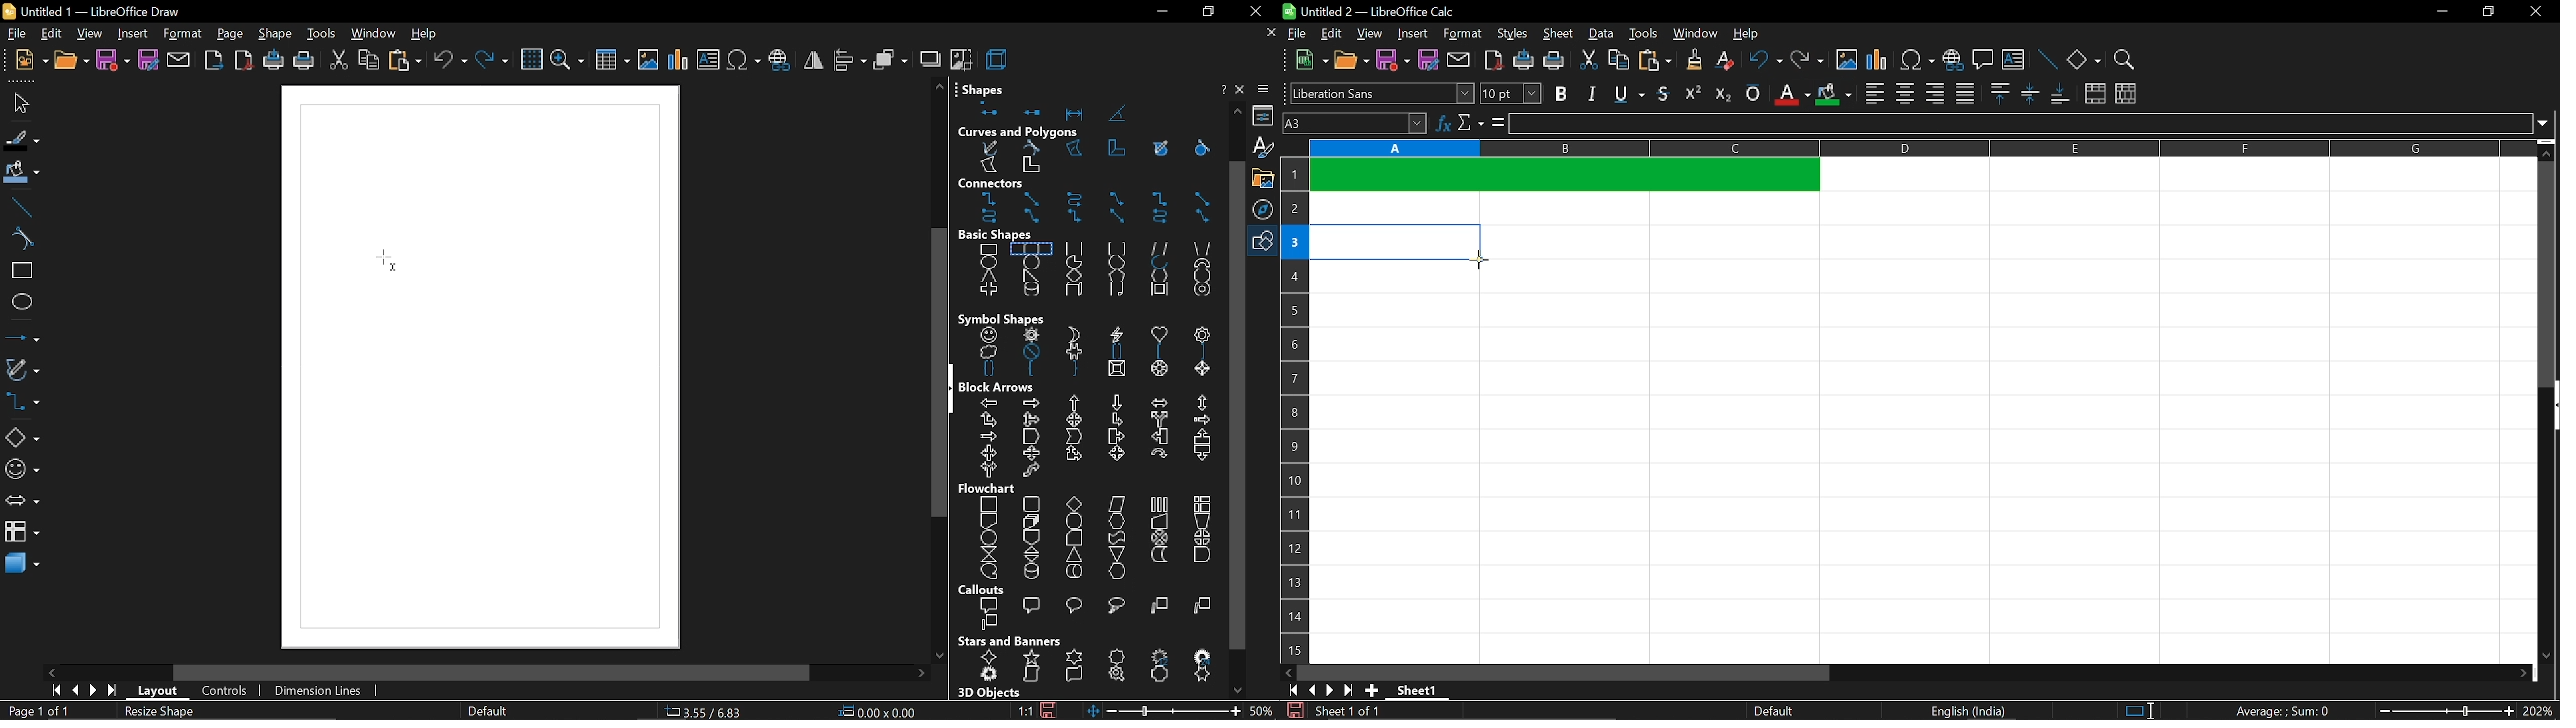  Describe the element at coordinates (23, 371) in the screenshot. I see `curve and polygons` at that location.